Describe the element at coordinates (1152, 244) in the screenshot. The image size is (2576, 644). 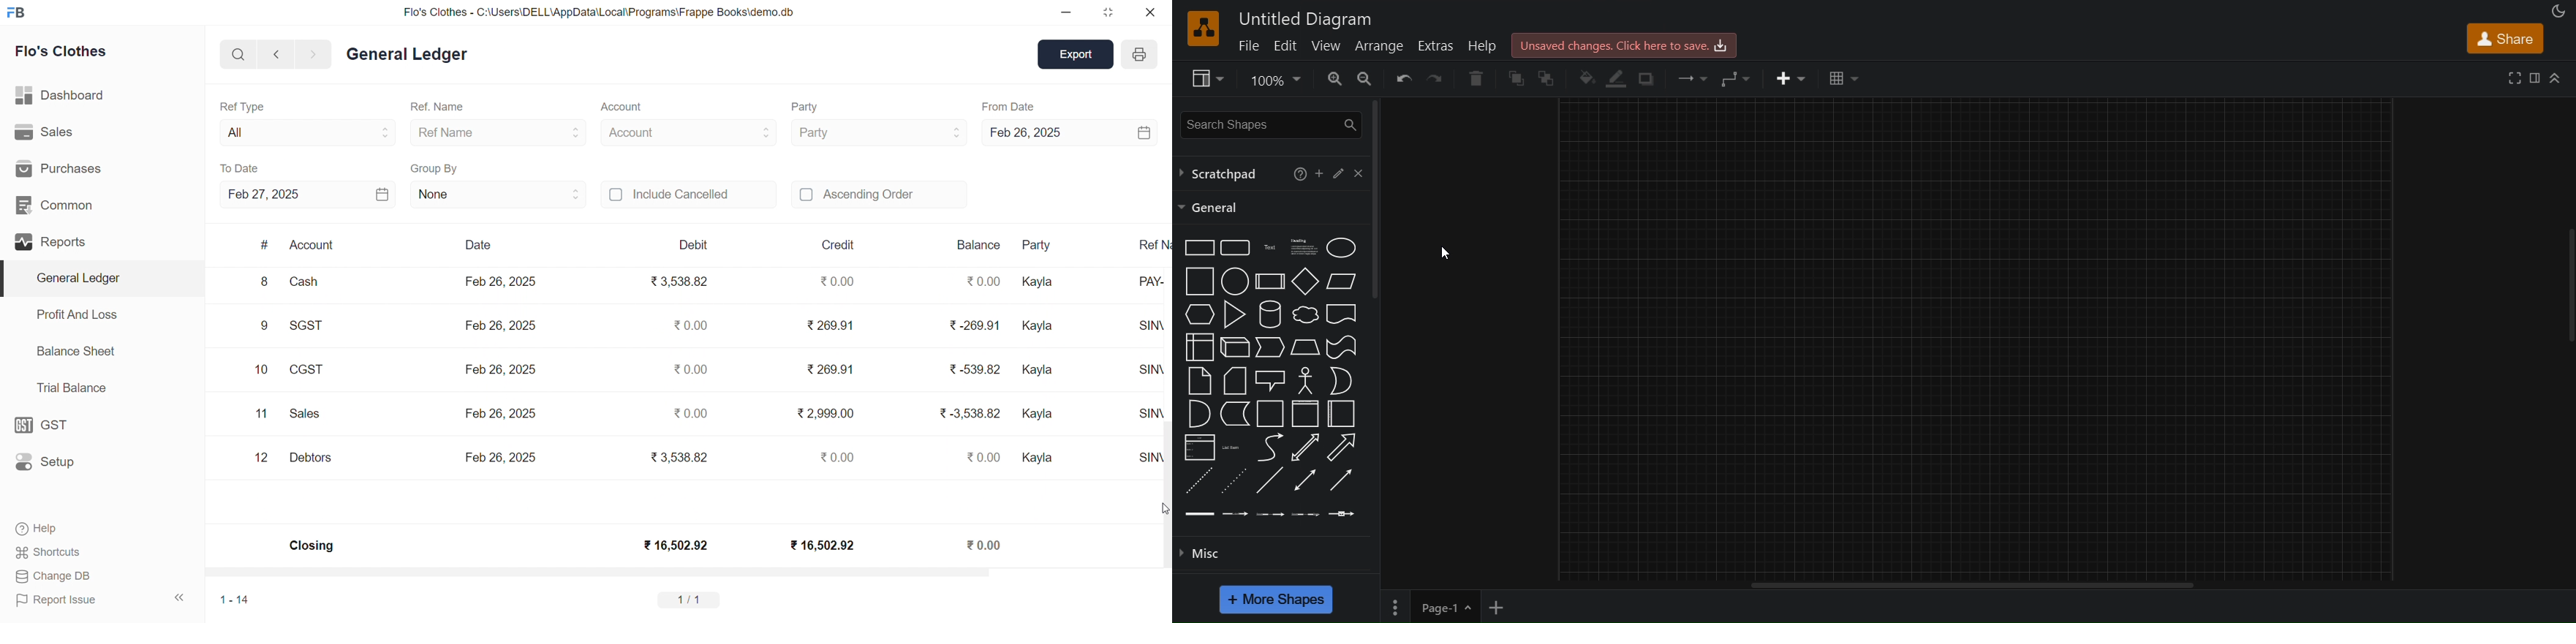
I see `Ref N..` at that location.